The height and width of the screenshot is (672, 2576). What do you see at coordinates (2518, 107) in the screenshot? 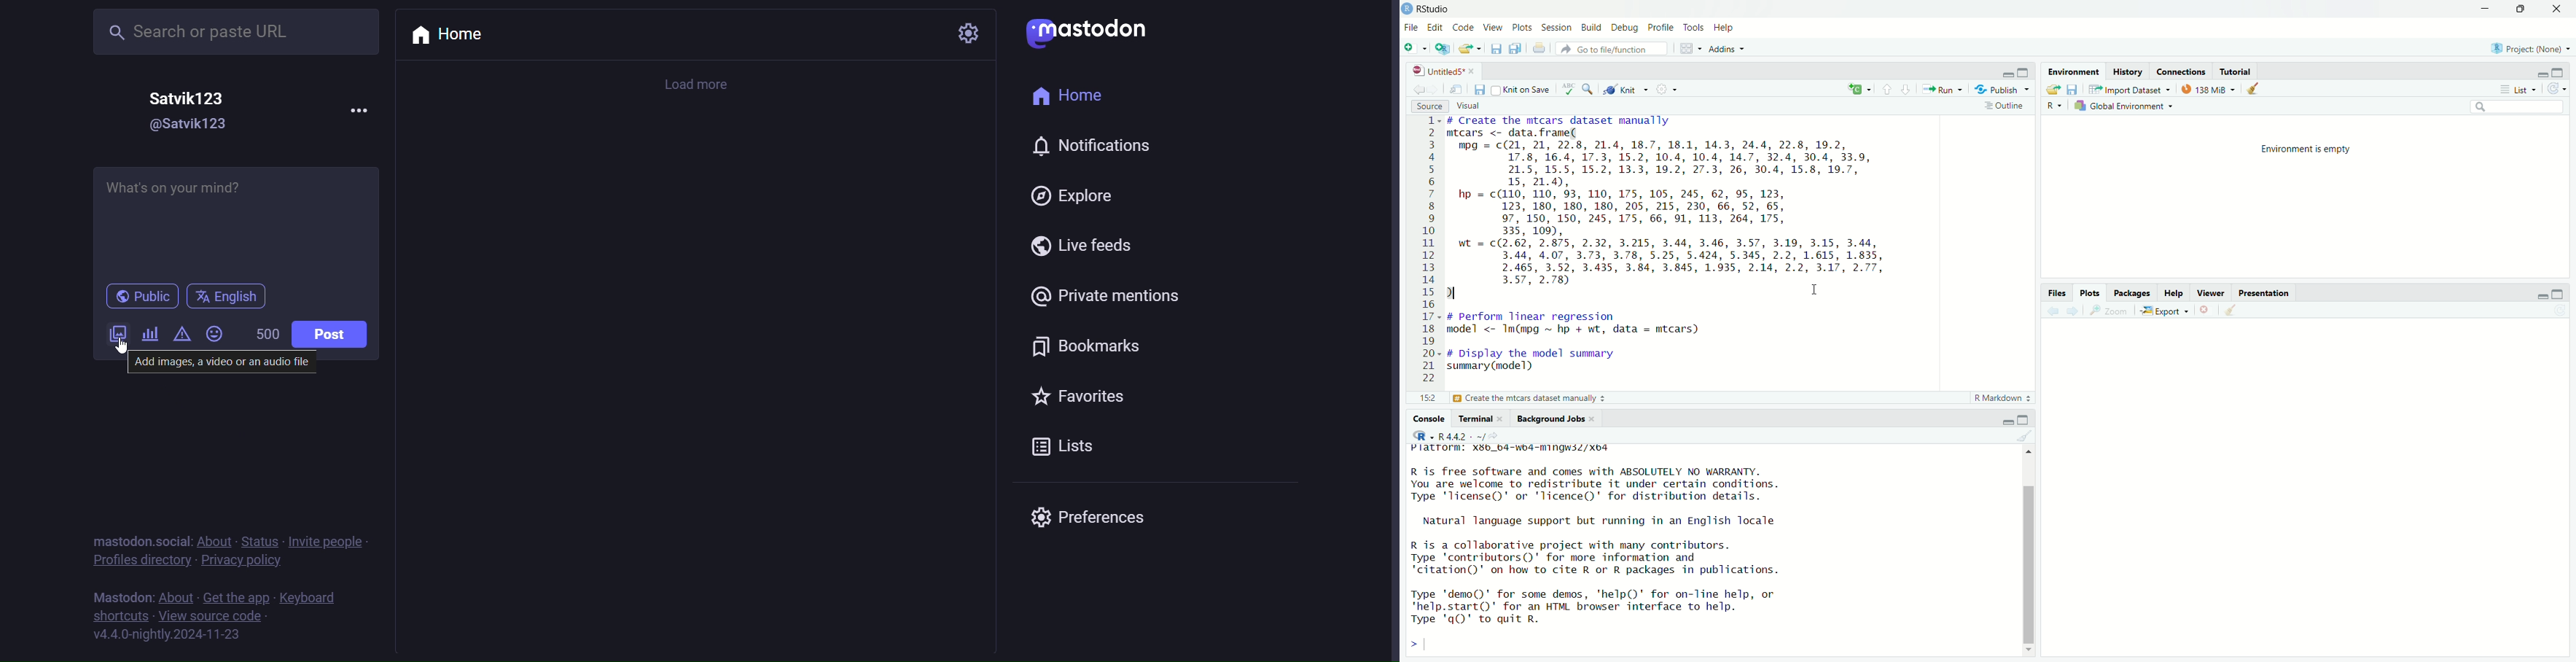
I see `search bar` at bounding box center [2518, 107].